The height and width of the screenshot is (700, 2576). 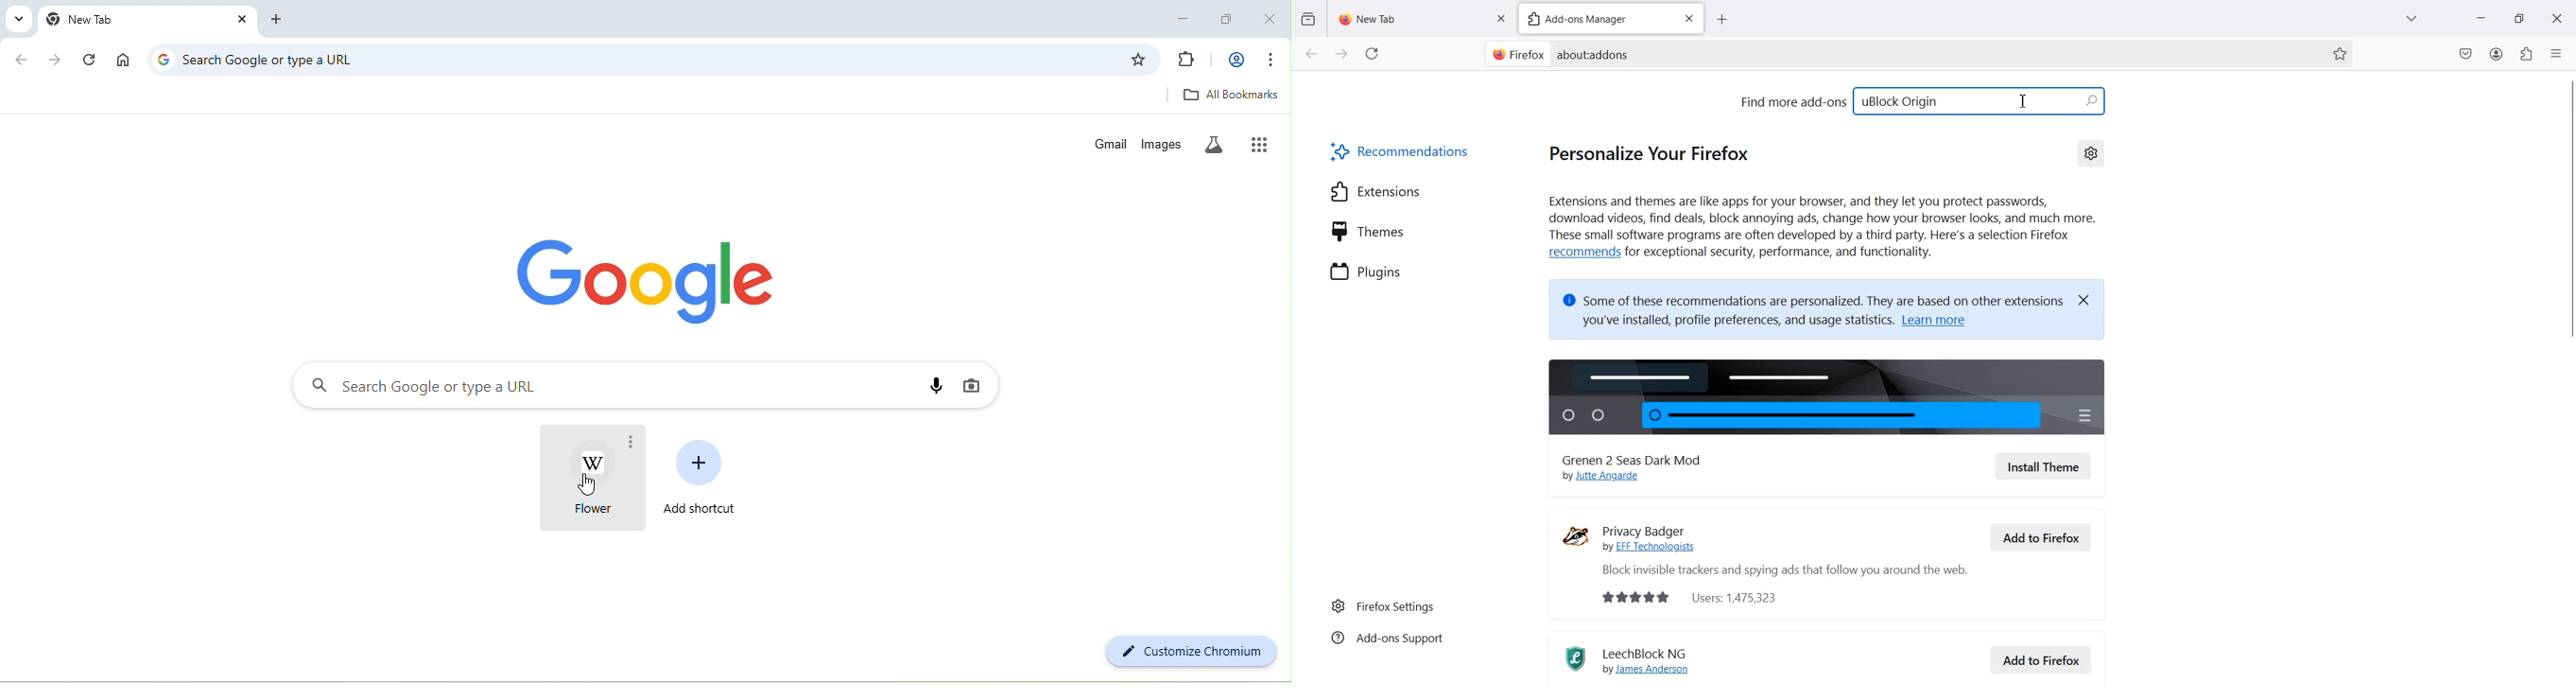 What do you see at coordinates (1138, 60) in the screenshot?
I see `bookmark this tab` at bounding box center [1138, 60].